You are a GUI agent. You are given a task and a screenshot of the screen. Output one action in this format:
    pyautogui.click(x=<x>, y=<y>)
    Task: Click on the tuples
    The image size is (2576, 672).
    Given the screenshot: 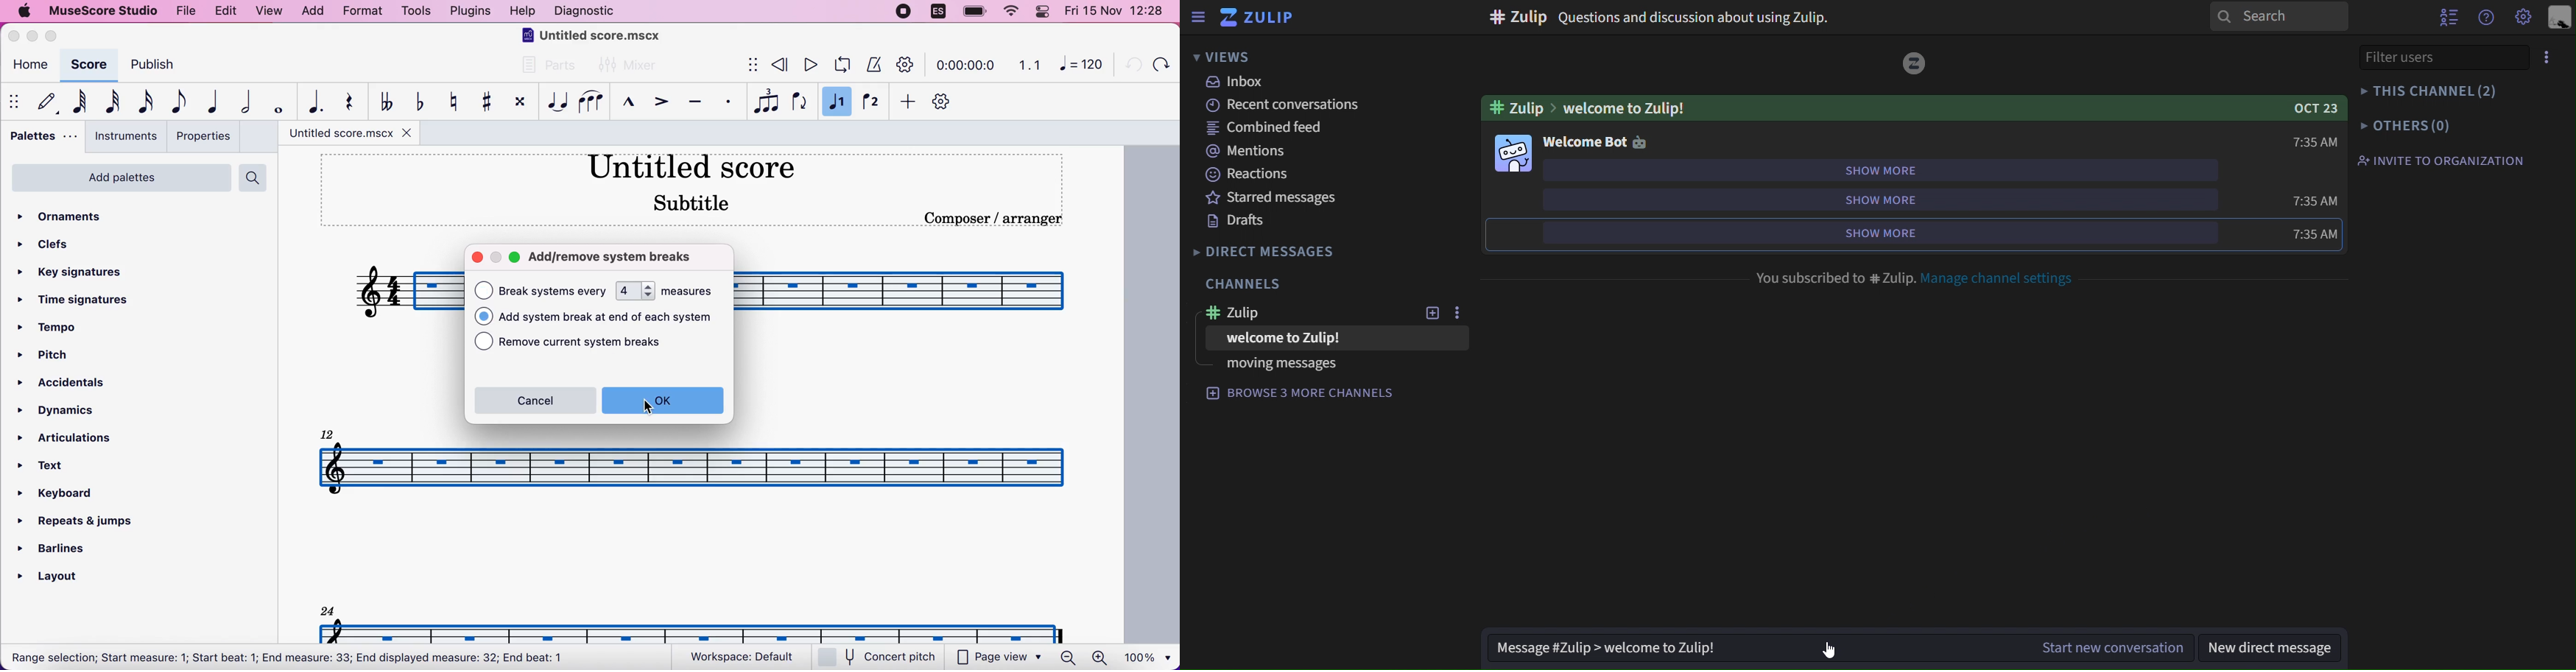 What is the action you would take?
    pyautogui.click(x=767, y=102)
    